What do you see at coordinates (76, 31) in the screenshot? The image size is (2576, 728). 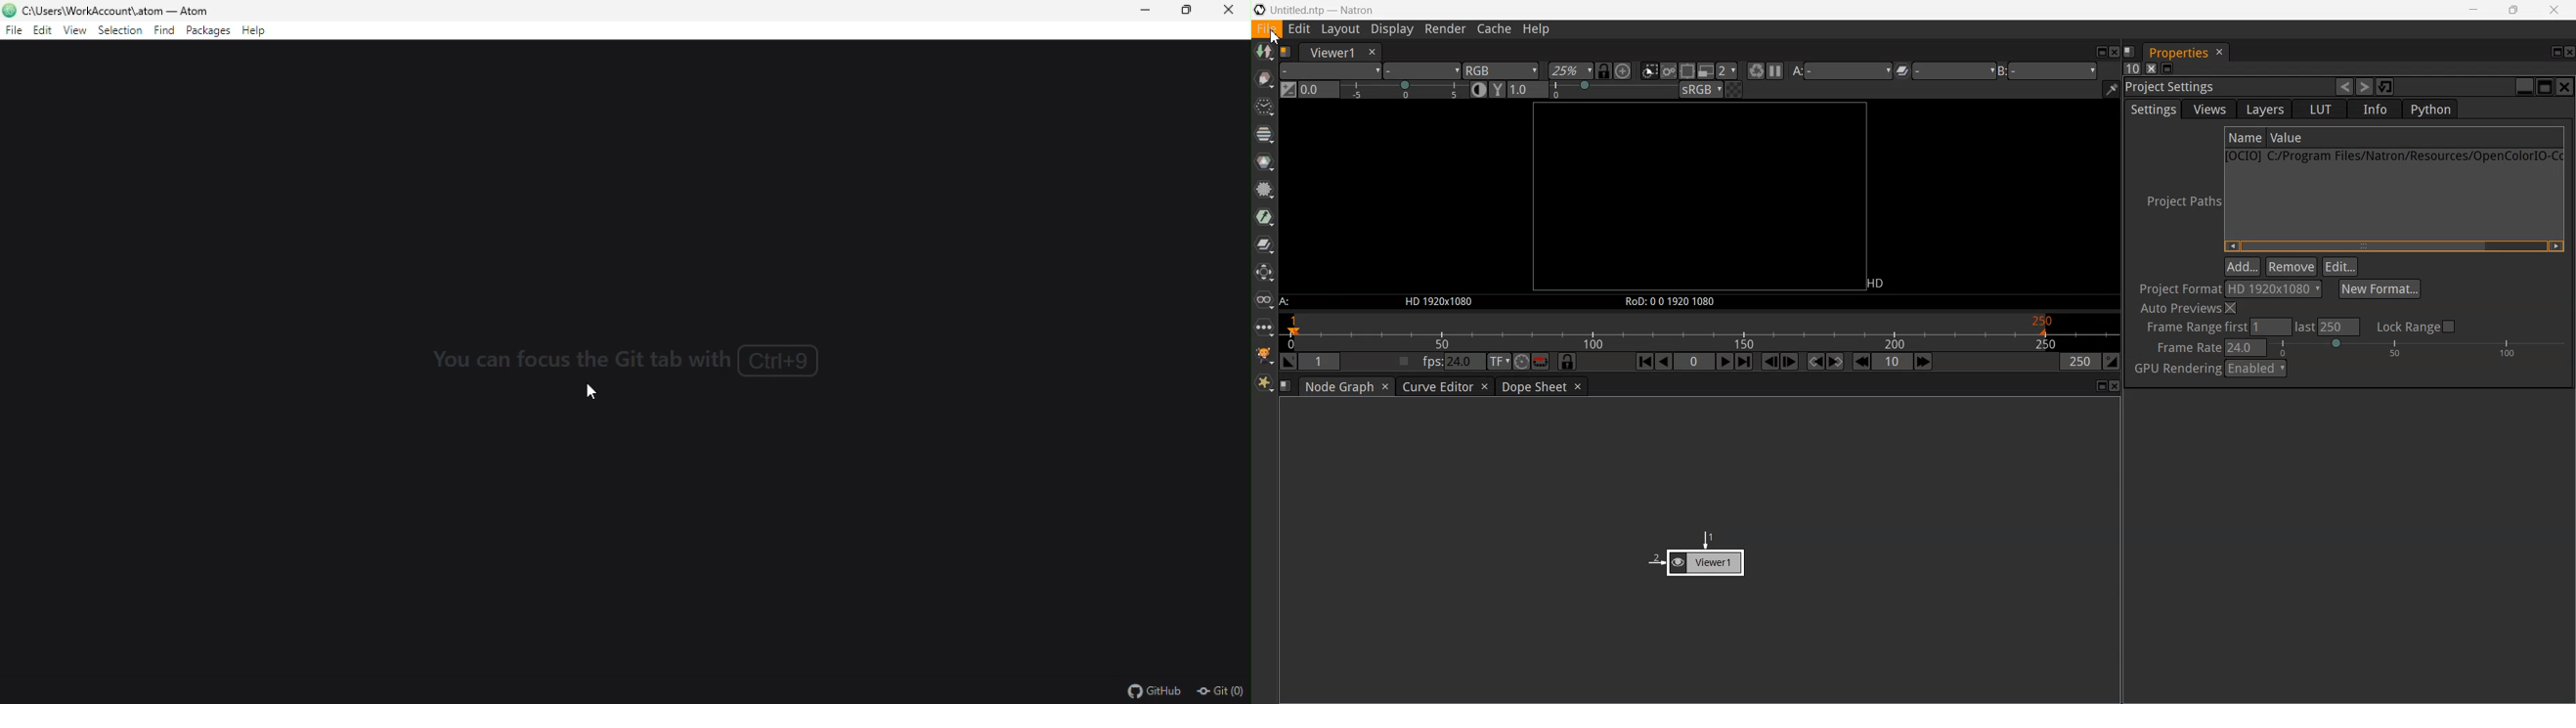 I see `view ` at bounding box center [76, 31].